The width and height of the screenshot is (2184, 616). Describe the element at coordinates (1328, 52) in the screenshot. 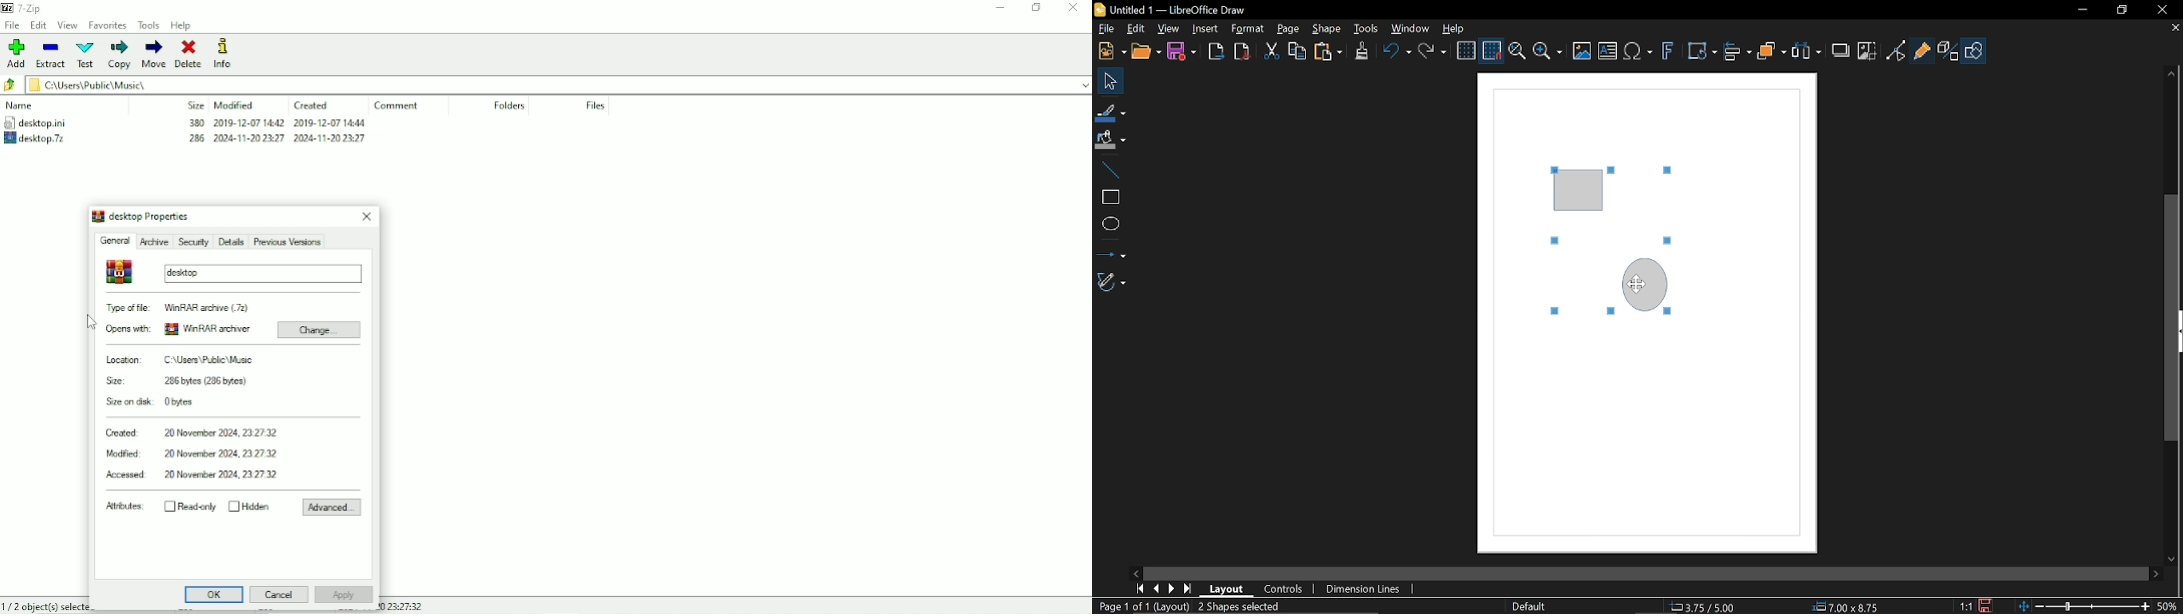

I see `Paste` at that location.